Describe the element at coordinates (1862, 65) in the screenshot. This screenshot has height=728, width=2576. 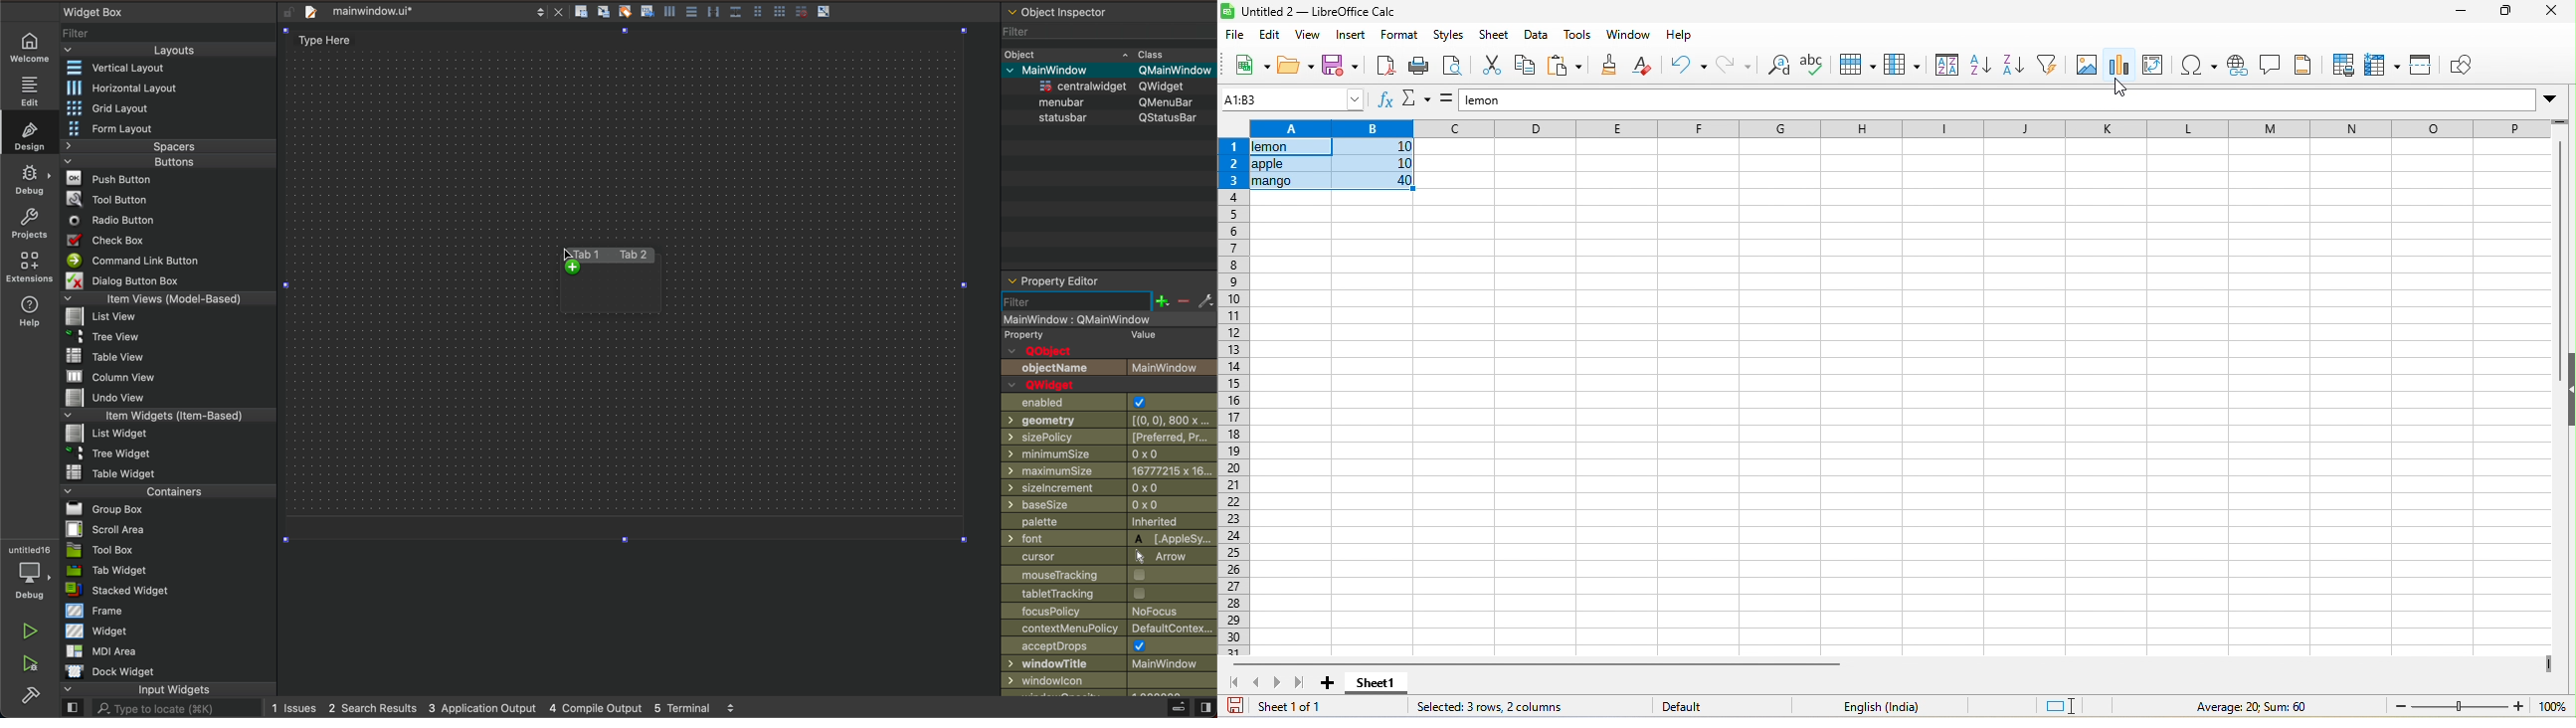
I see `row` at that location.